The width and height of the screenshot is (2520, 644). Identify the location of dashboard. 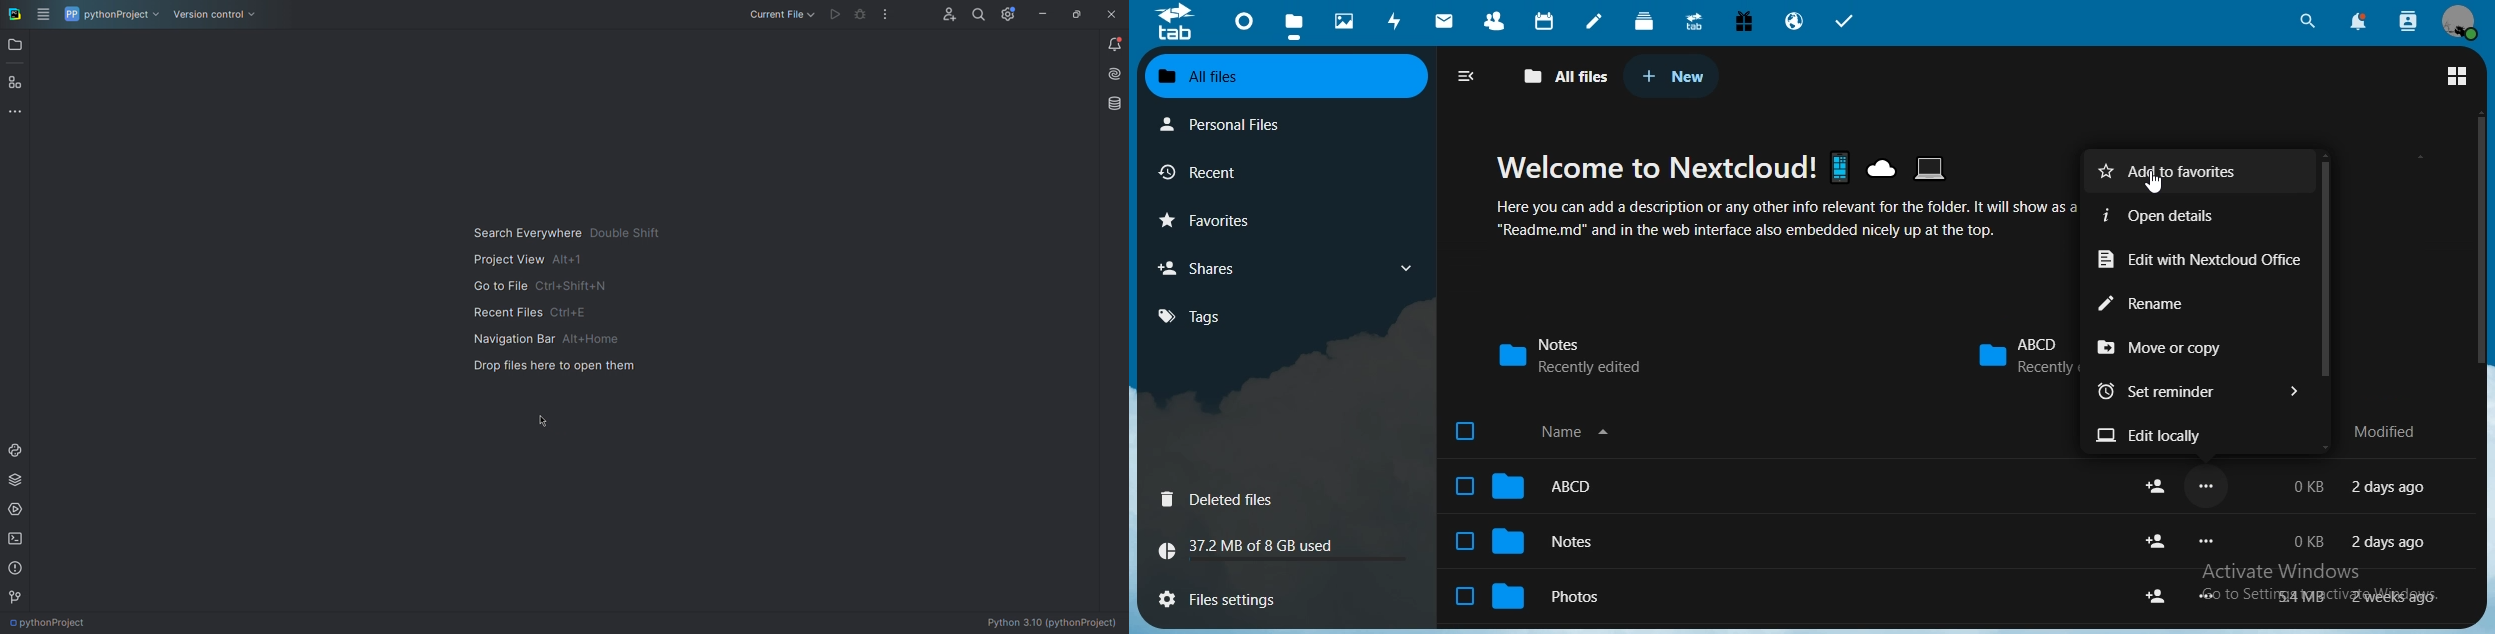
(1242, 21).